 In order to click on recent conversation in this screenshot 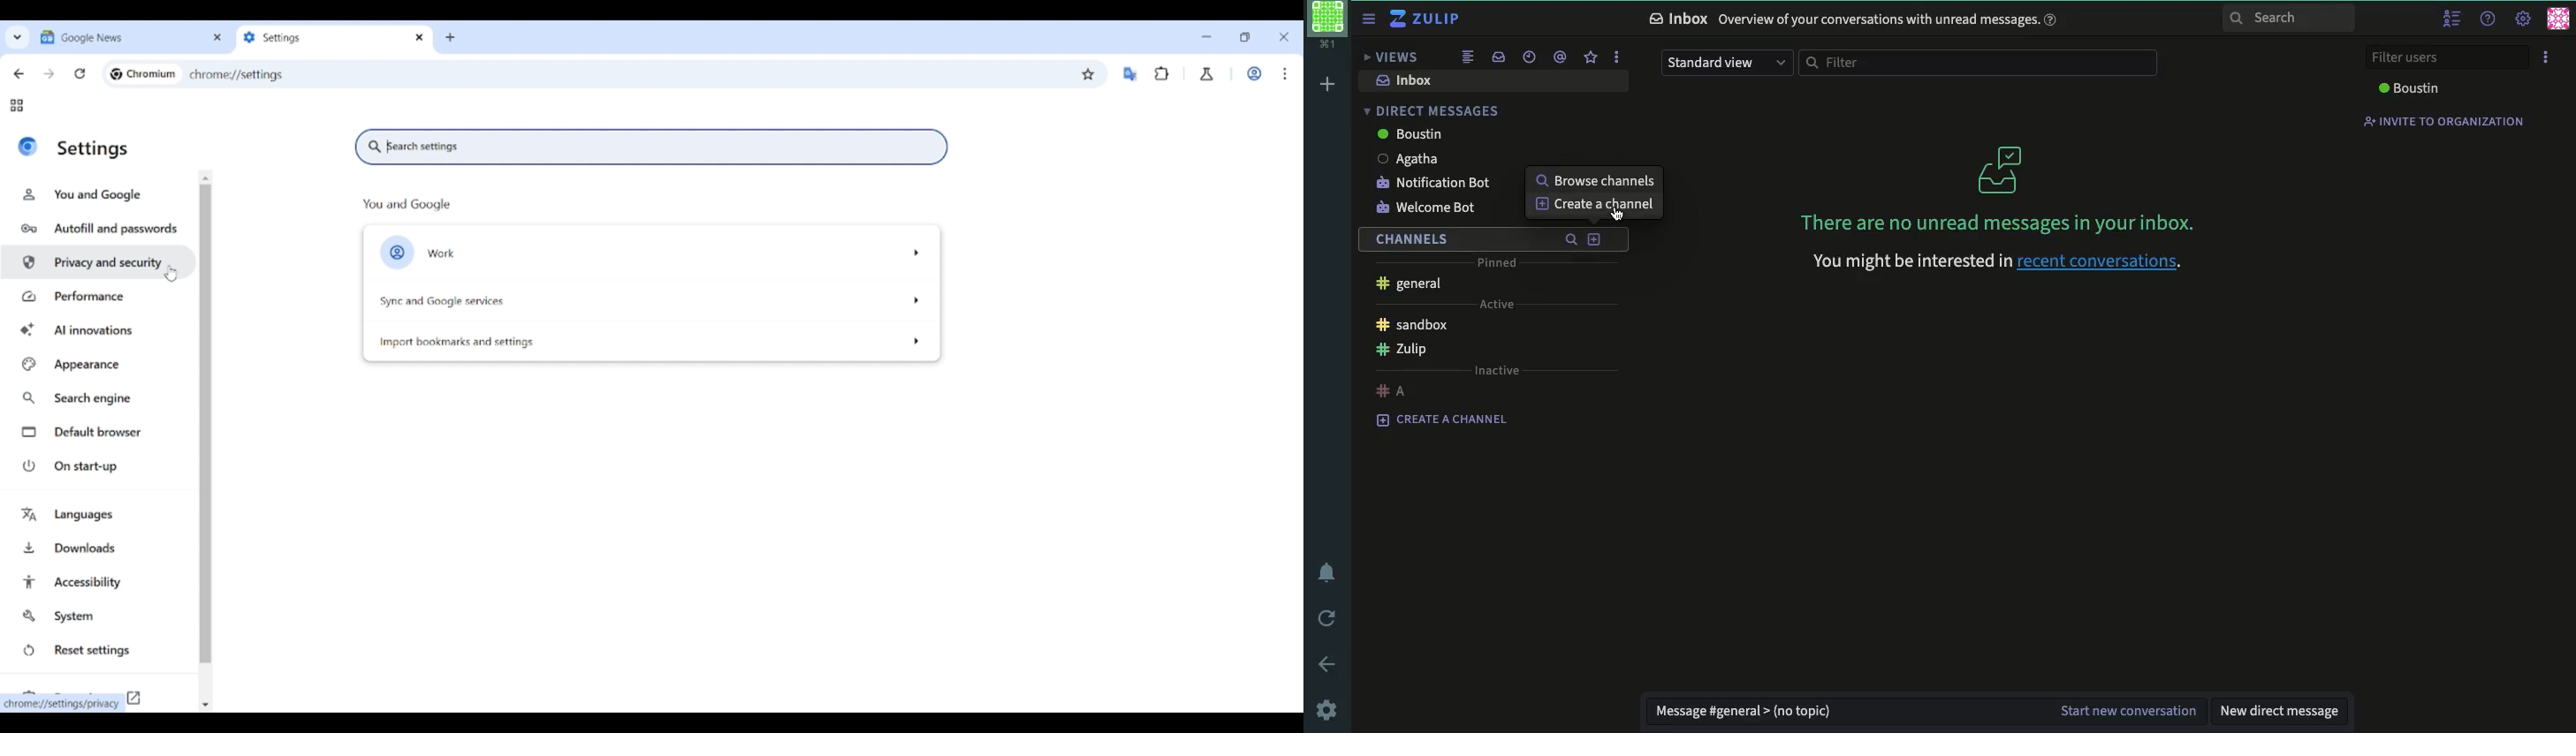, I will do `click(1528, 57)`.